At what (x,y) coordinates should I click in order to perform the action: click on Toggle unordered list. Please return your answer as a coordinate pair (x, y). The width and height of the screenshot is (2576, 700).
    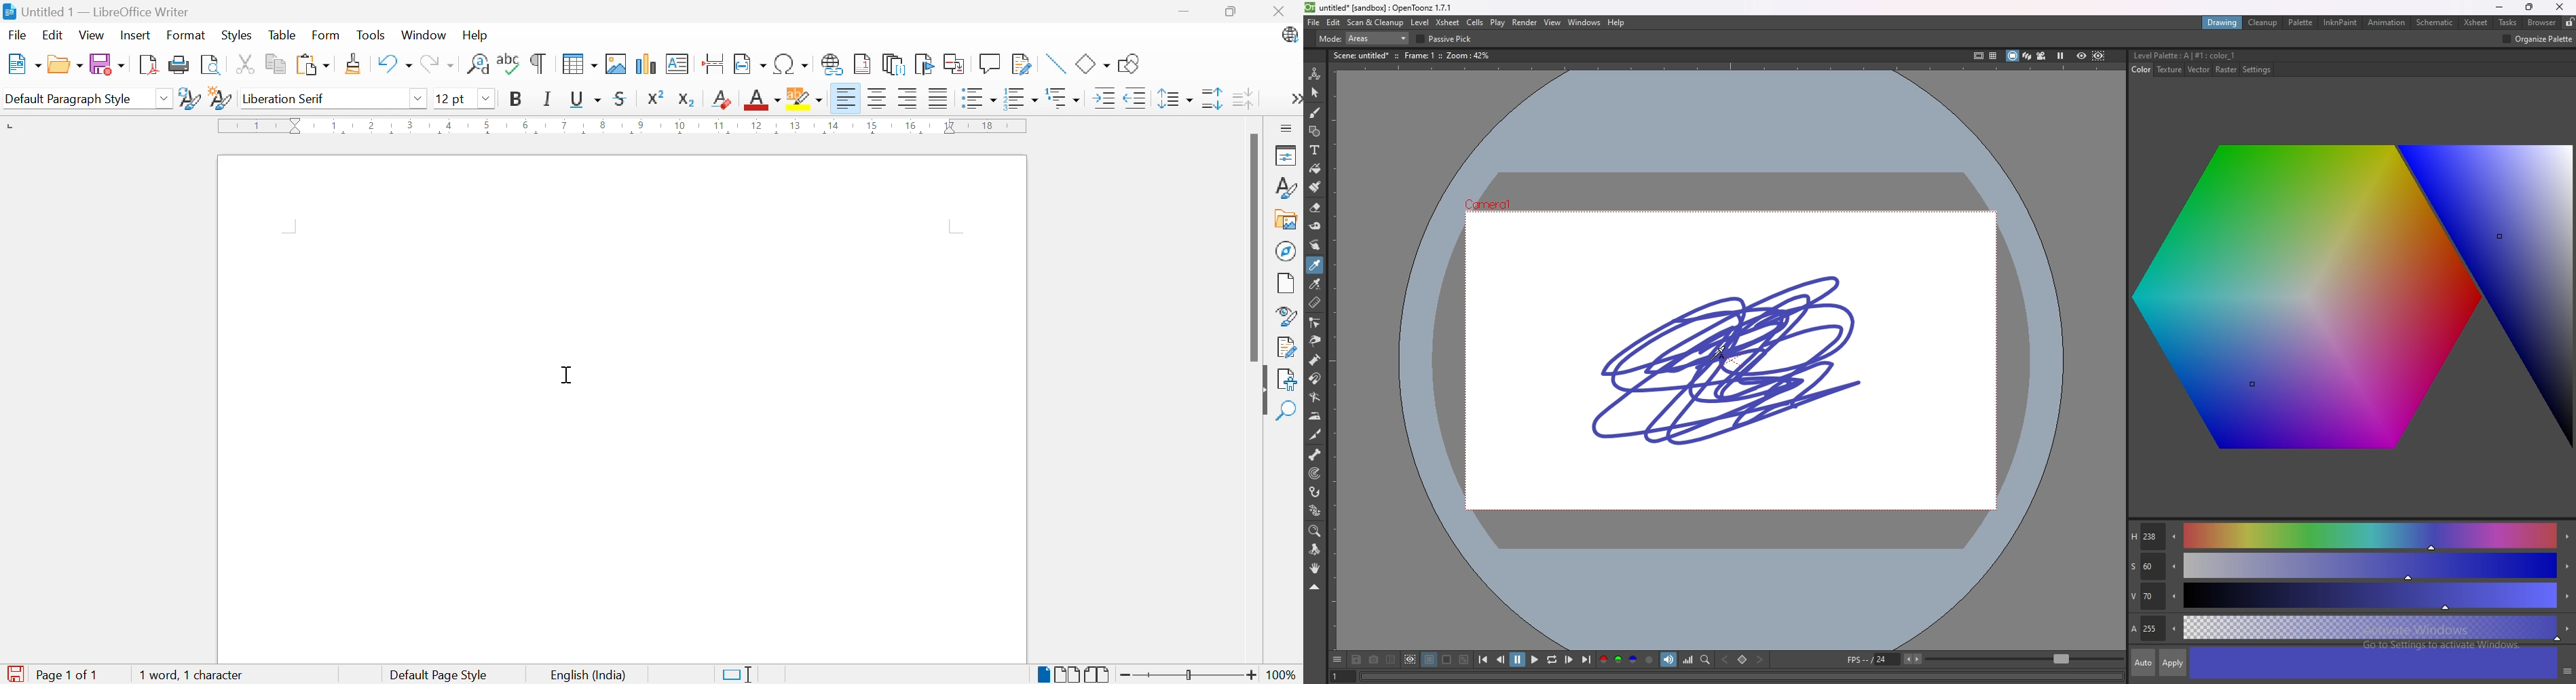
    Looking at the image, I should click on (978, 100).